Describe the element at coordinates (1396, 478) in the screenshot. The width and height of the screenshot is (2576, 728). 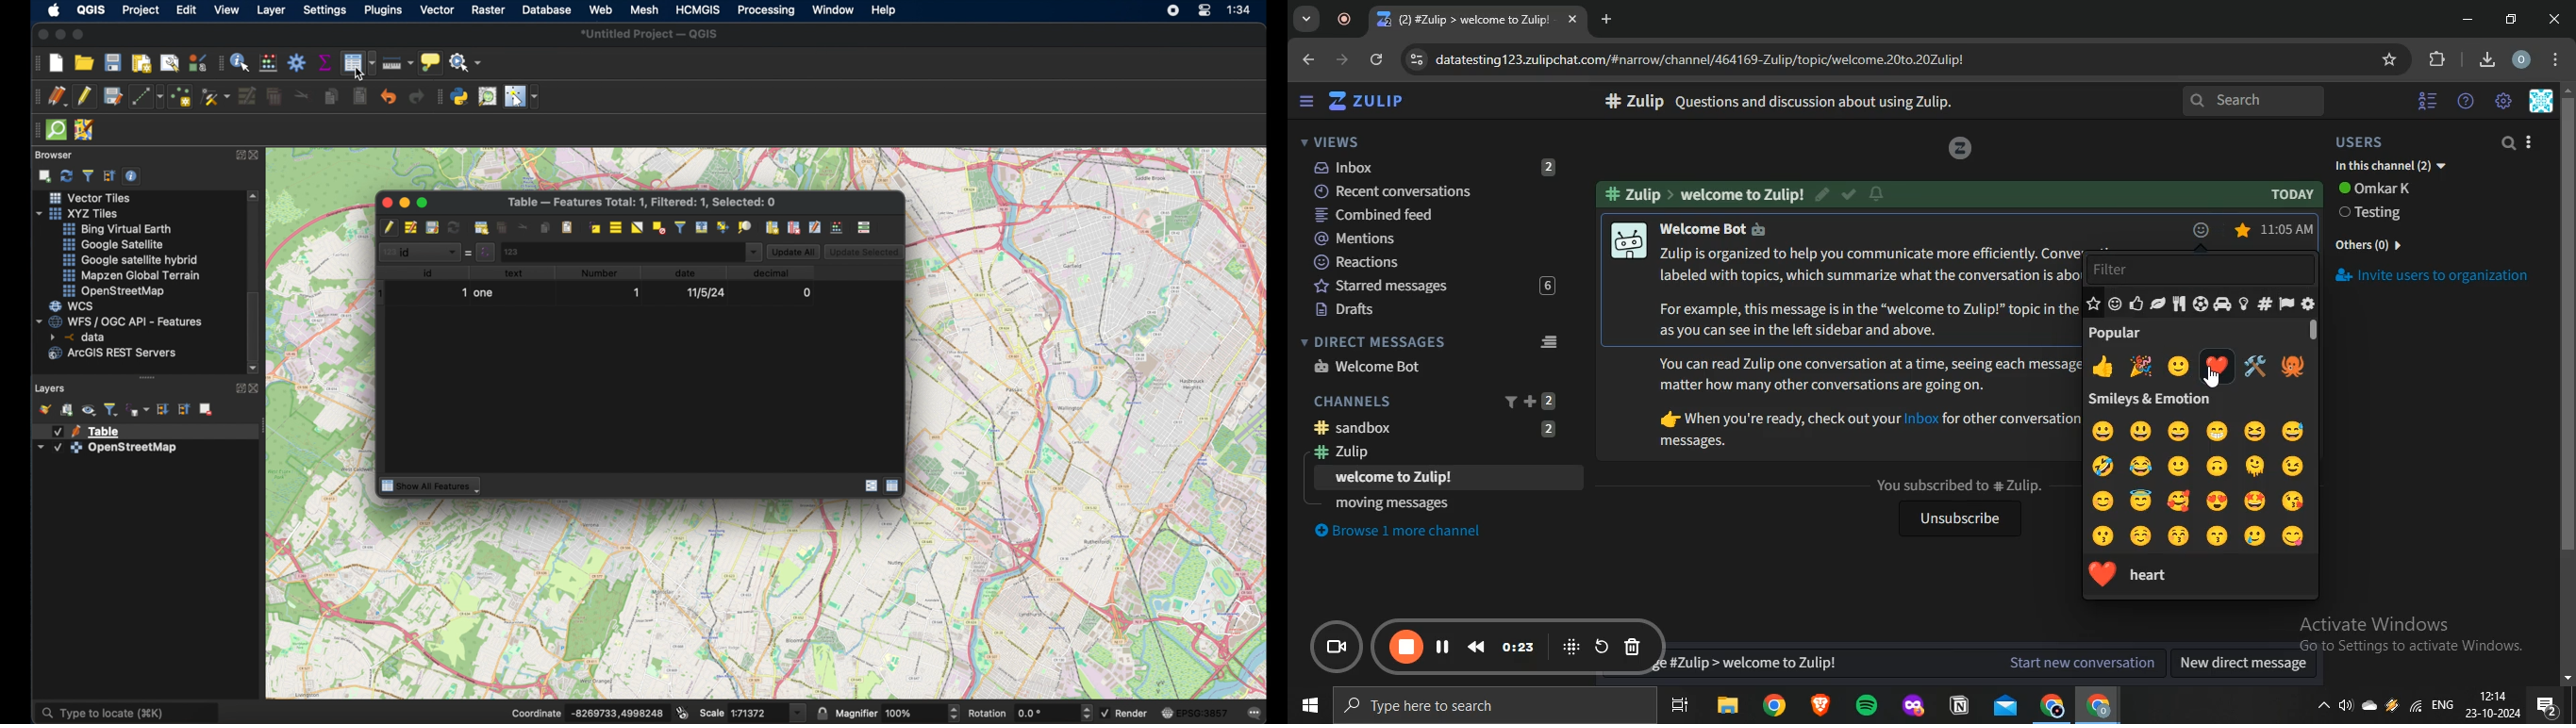
I see `welcome to zulip` at that location.